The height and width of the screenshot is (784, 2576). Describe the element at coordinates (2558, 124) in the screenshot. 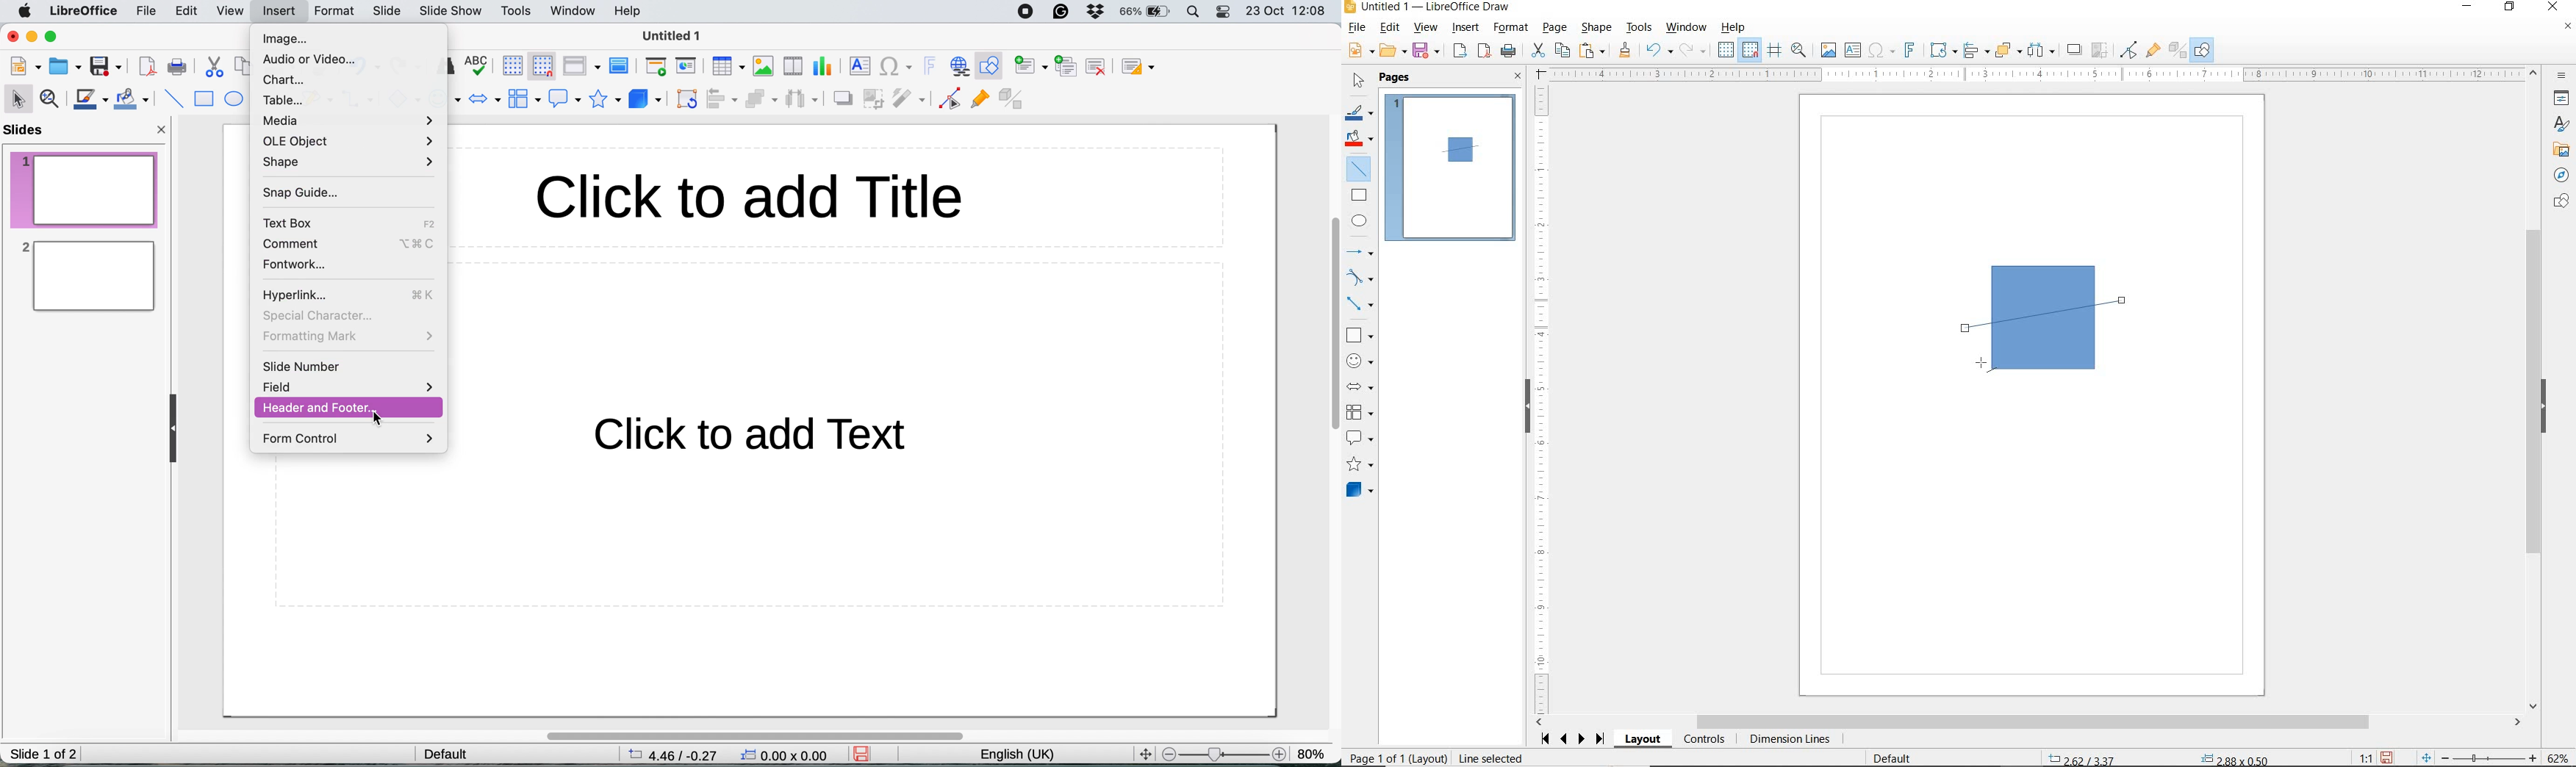

I see `STYLES` at that location.